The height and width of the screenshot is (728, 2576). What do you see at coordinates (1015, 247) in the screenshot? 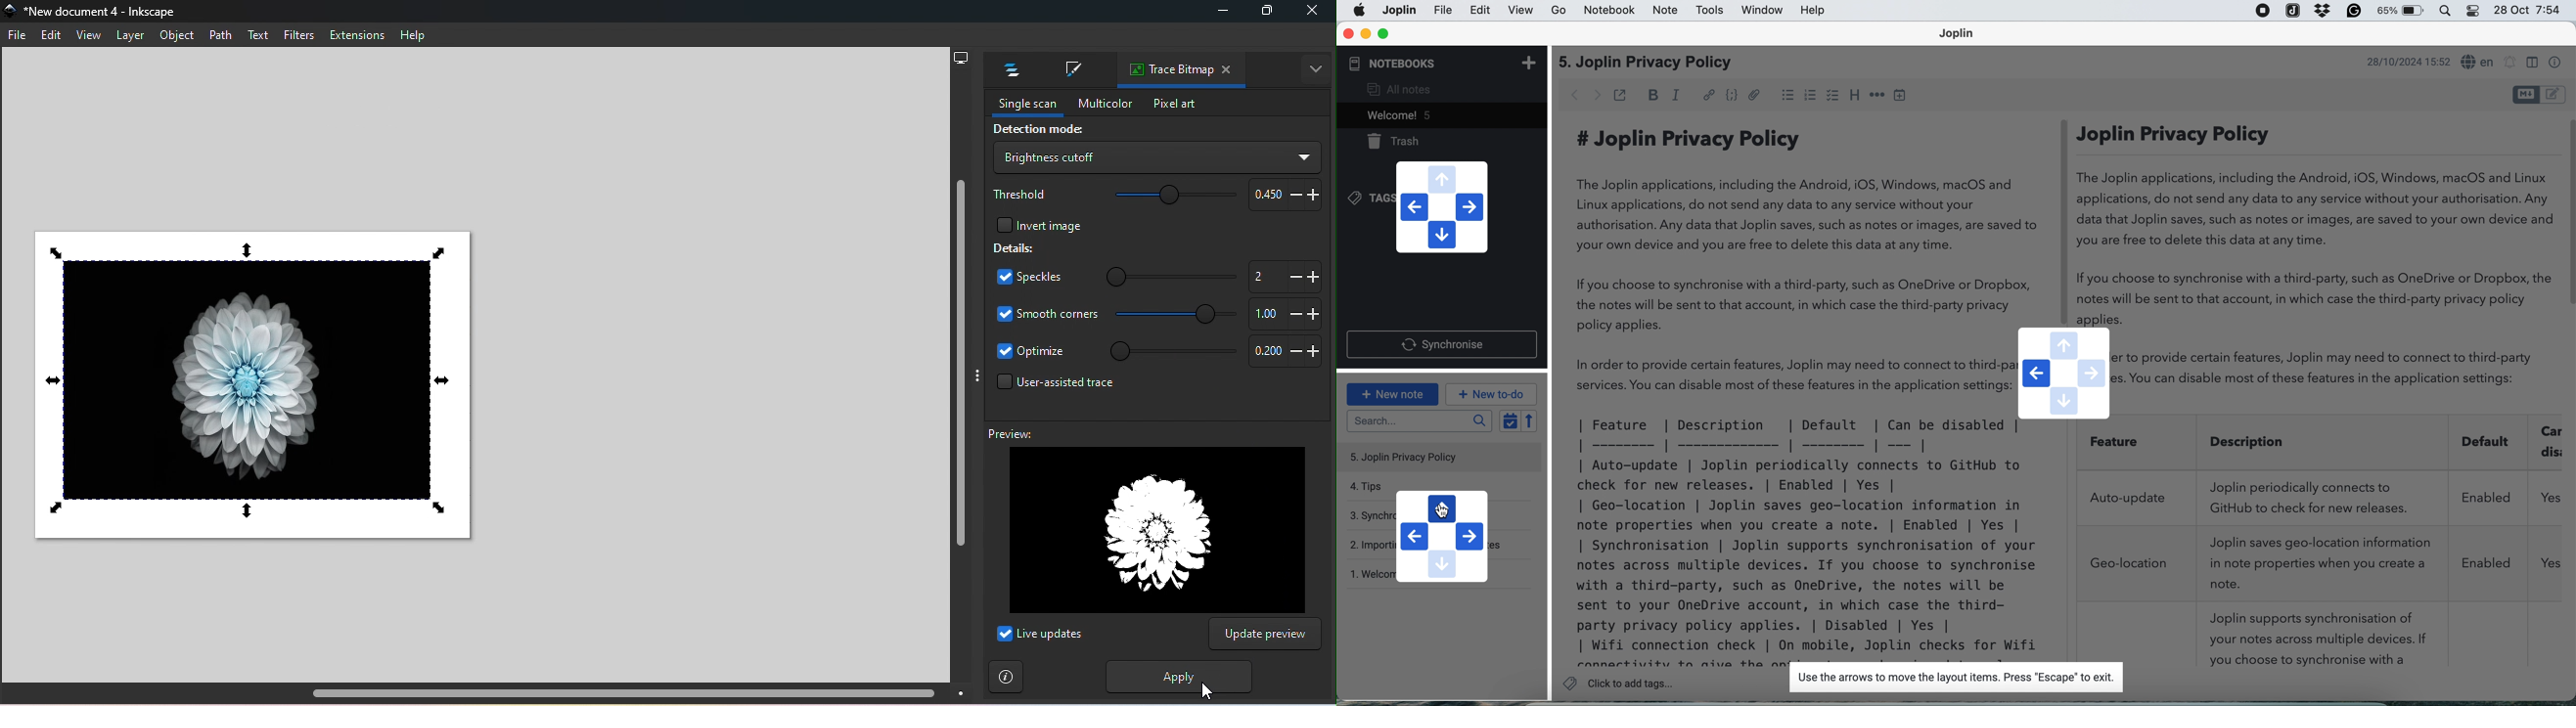
I see `Details` at bounding box center [1015, 247].